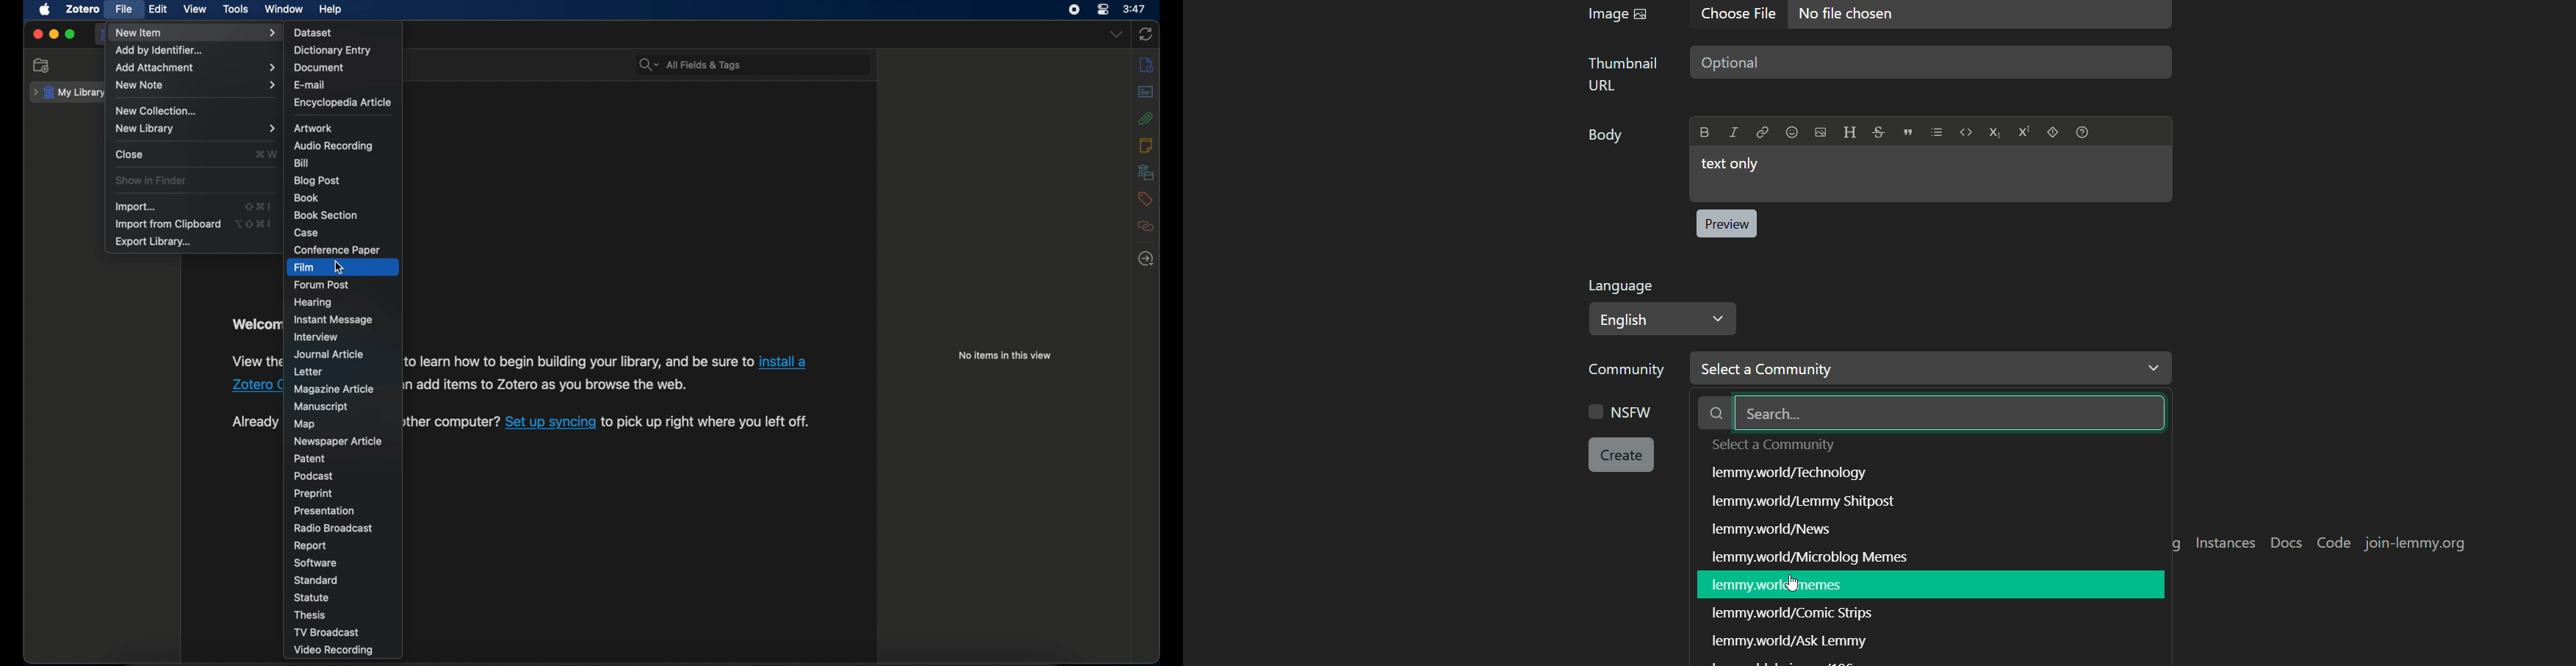  Describe the element at coordinates (333, 319) in the screenshot. I see `instant message` at that location.